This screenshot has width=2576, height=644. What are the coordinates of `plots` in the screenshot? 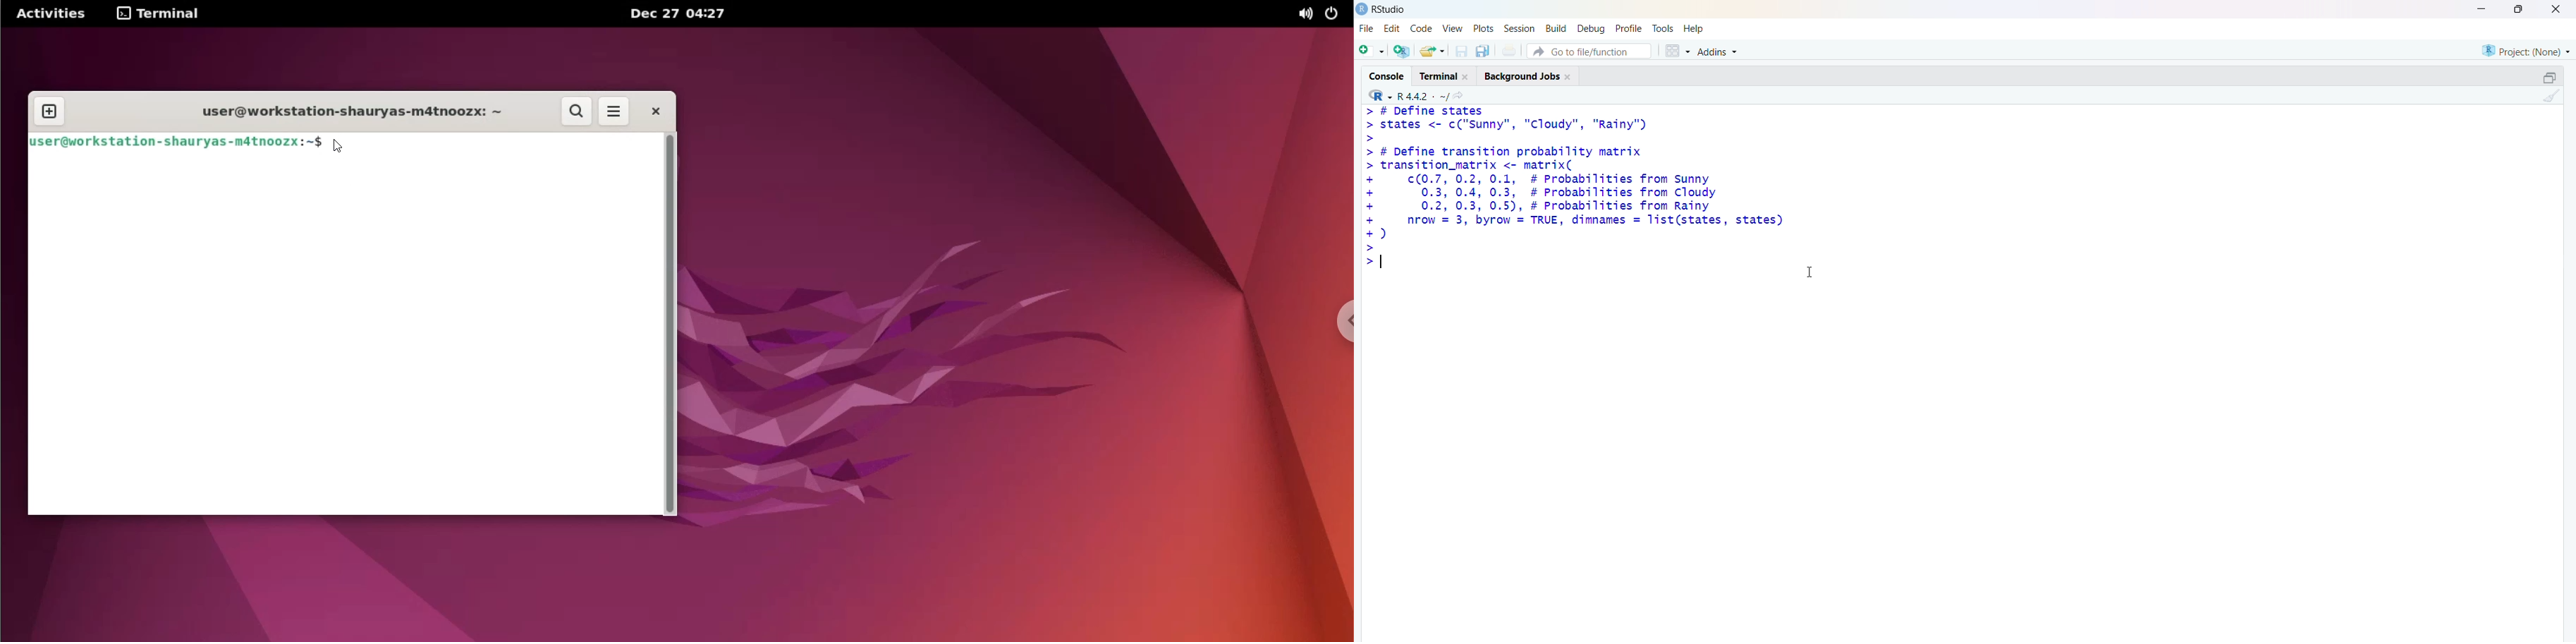 It's located at (1485, 27).